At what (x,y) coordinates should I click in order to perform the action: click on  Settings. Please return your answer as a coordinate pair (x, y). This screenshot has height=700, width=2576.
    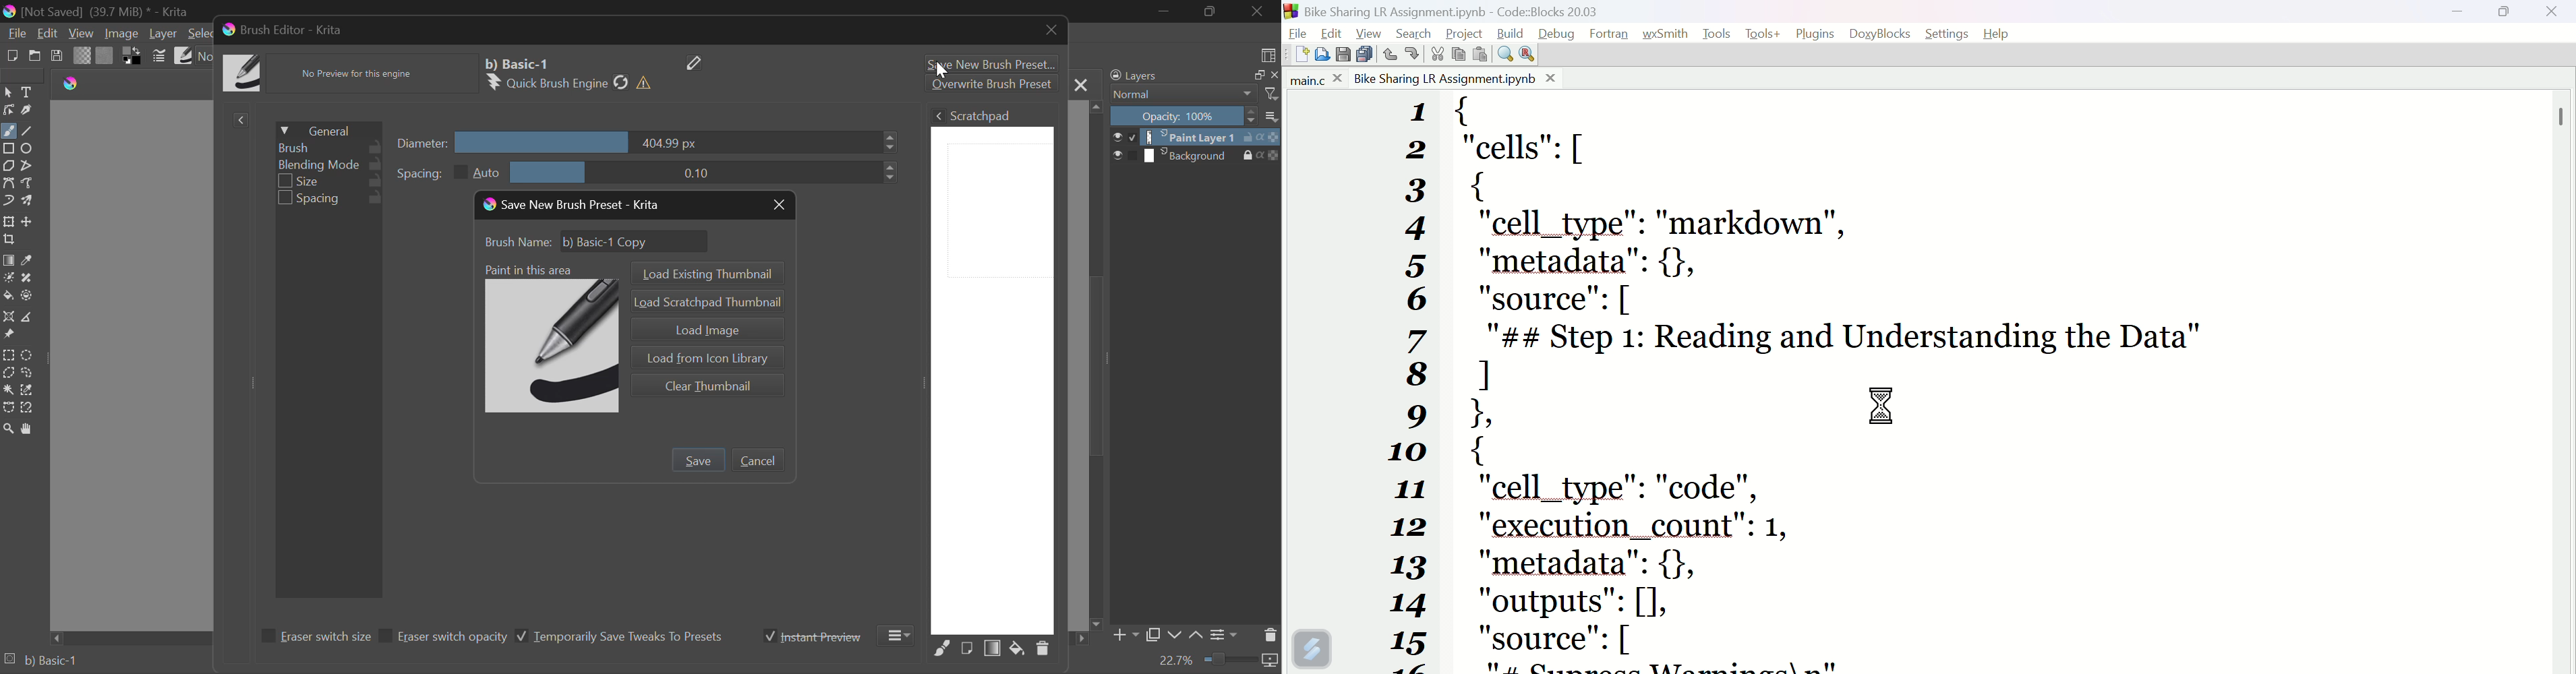
    Looking at the image, I should click on (1949, 34).